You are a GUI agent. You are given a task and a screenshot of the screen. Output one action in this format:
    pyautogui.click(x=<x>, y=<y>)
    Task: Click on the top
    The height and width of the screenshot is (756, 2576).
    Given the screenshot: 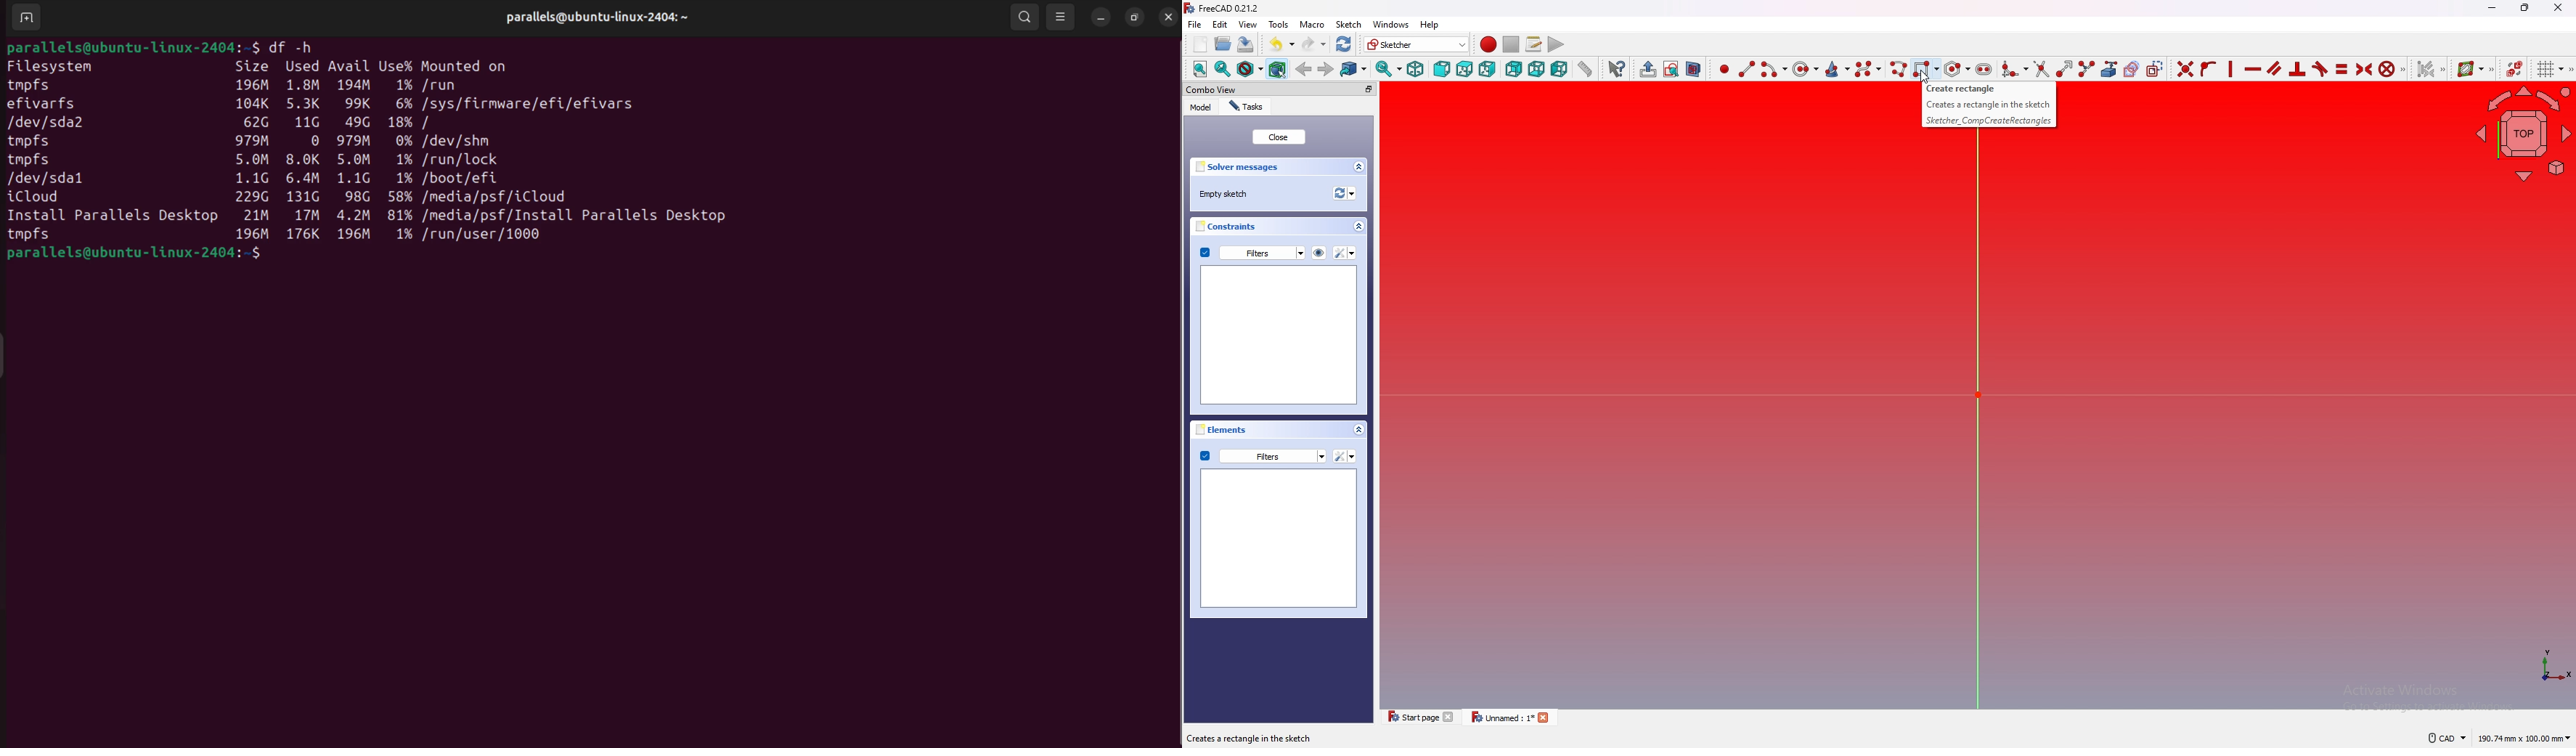 What is the action you would take?
    pyautogui.click(x=1464, y=69)
    